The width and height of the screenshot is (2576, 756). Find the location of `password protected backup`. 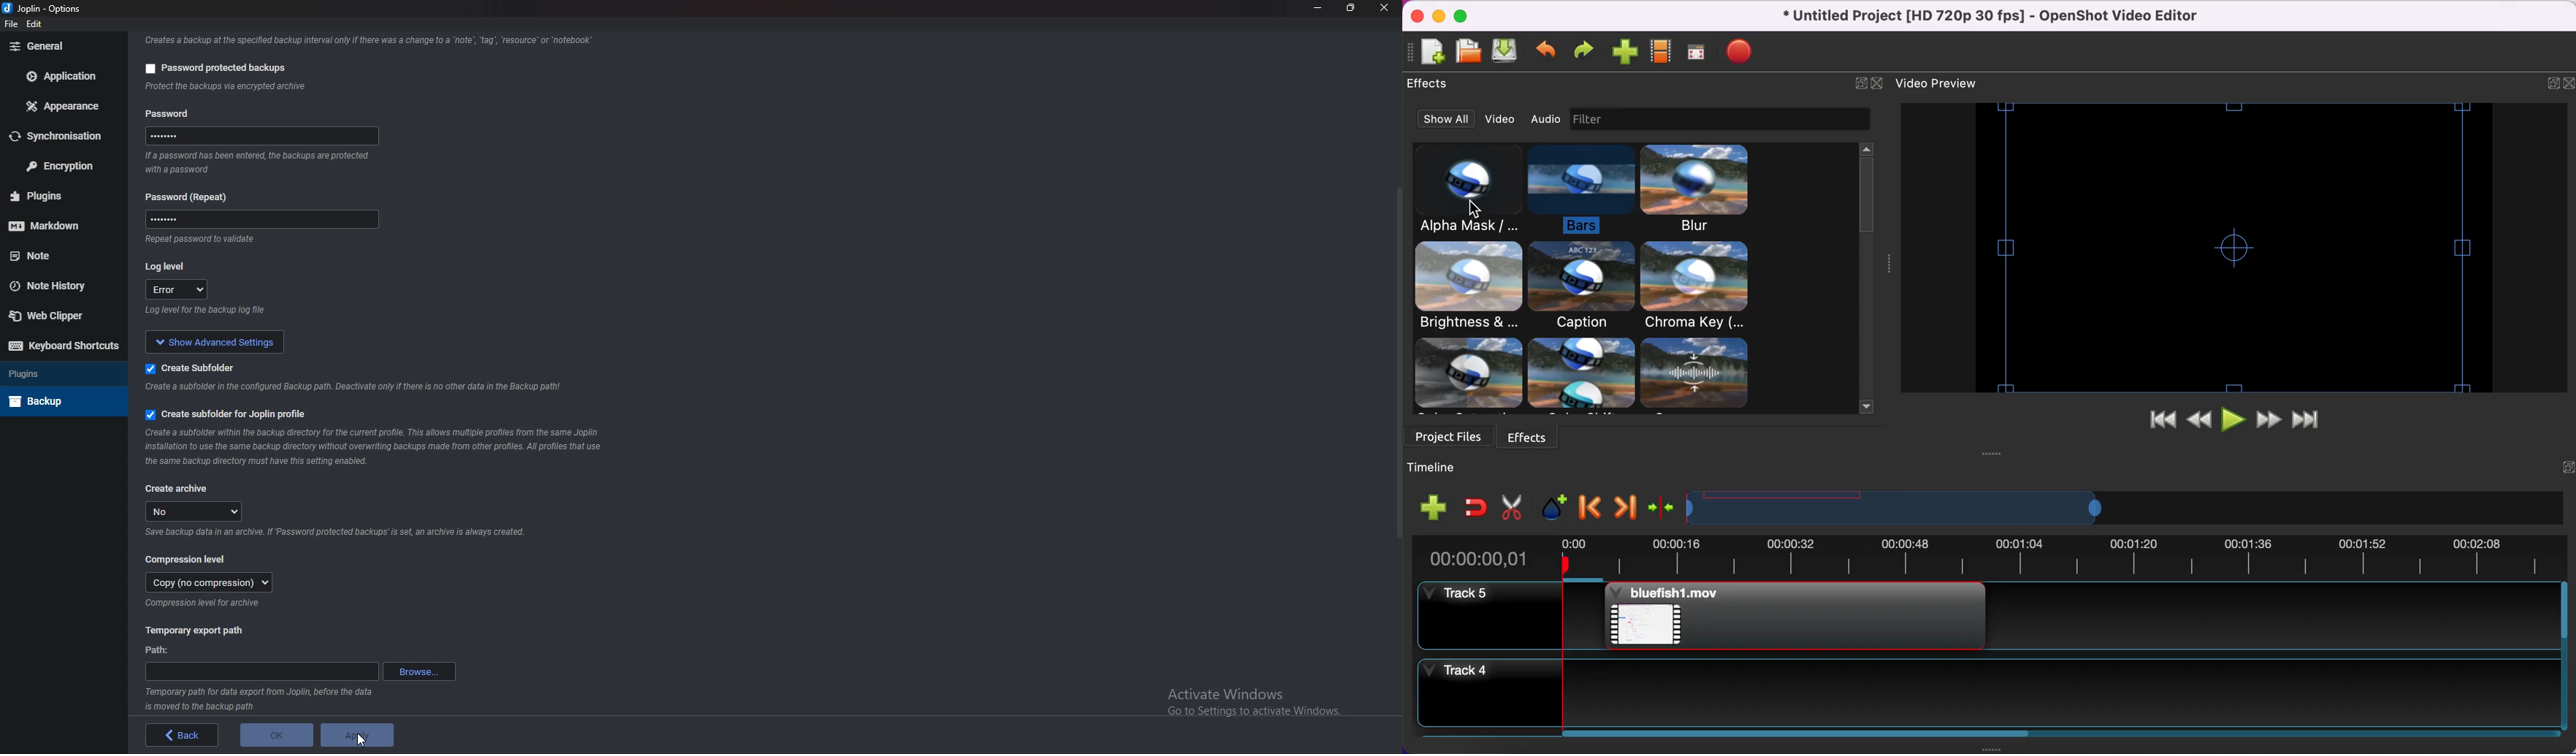

password protected backup is located at coordinates (212, 66).